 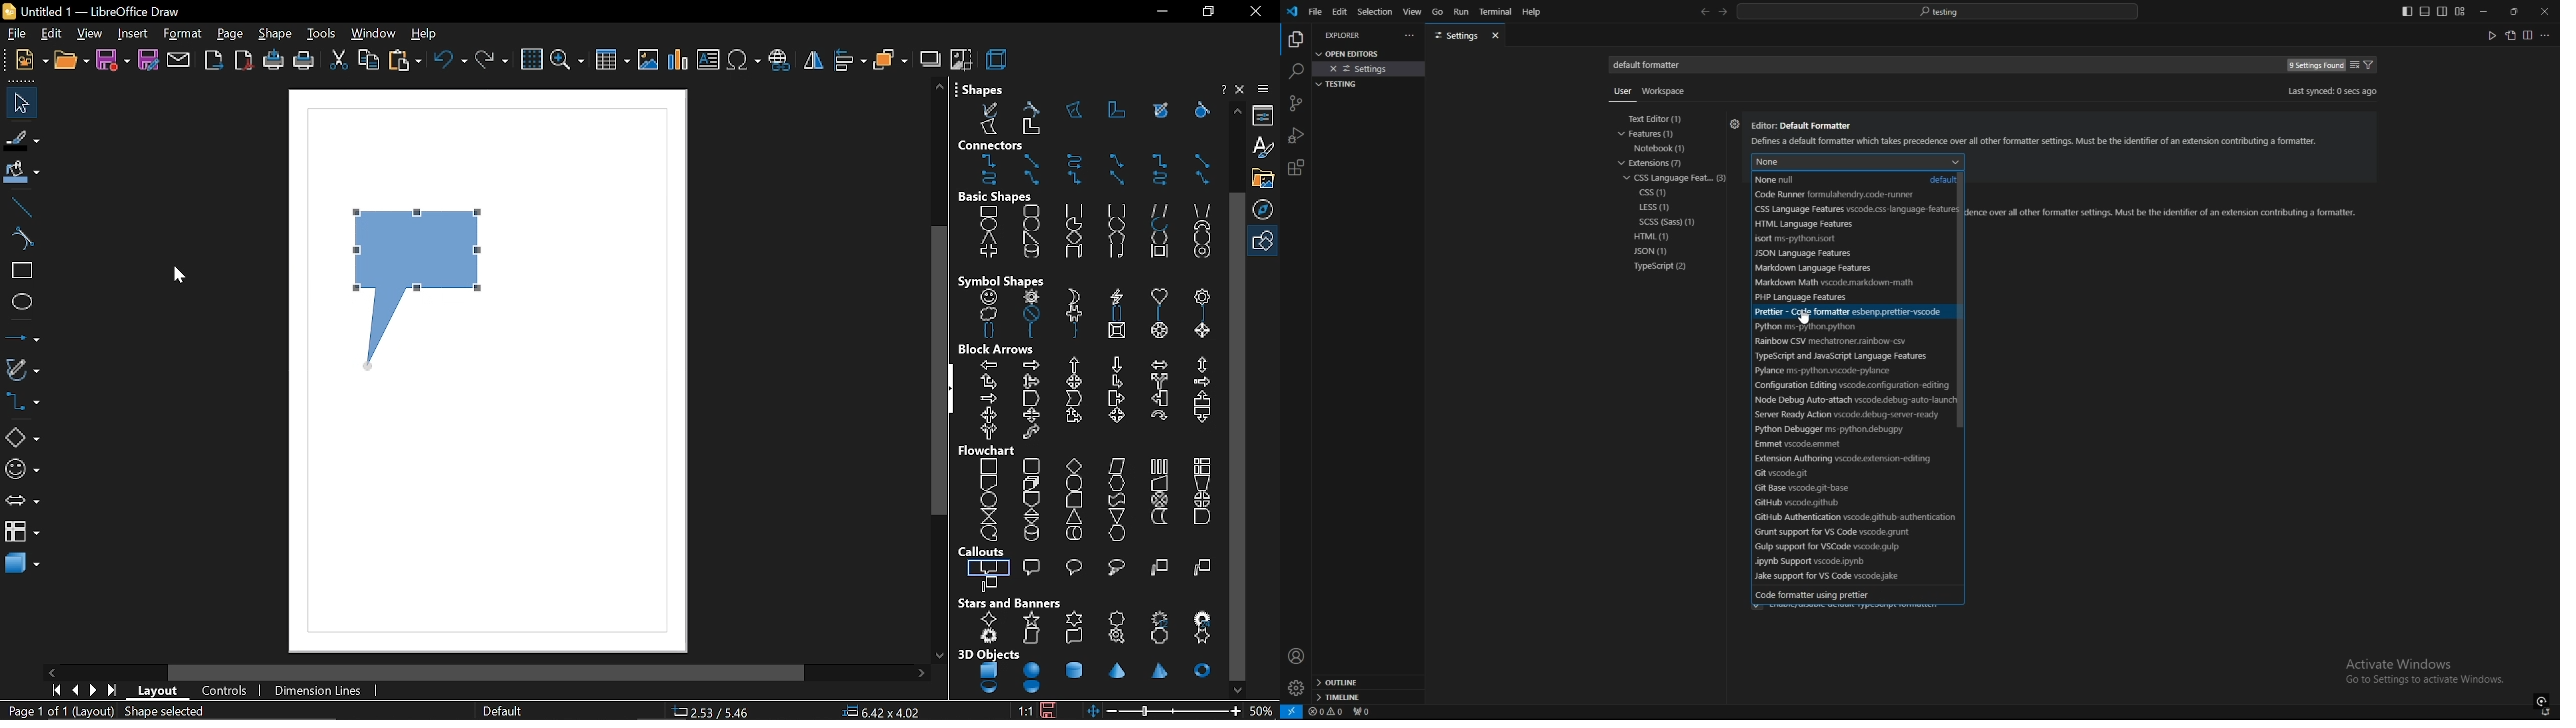 I want to click on cut, so click(x=338, y=61).